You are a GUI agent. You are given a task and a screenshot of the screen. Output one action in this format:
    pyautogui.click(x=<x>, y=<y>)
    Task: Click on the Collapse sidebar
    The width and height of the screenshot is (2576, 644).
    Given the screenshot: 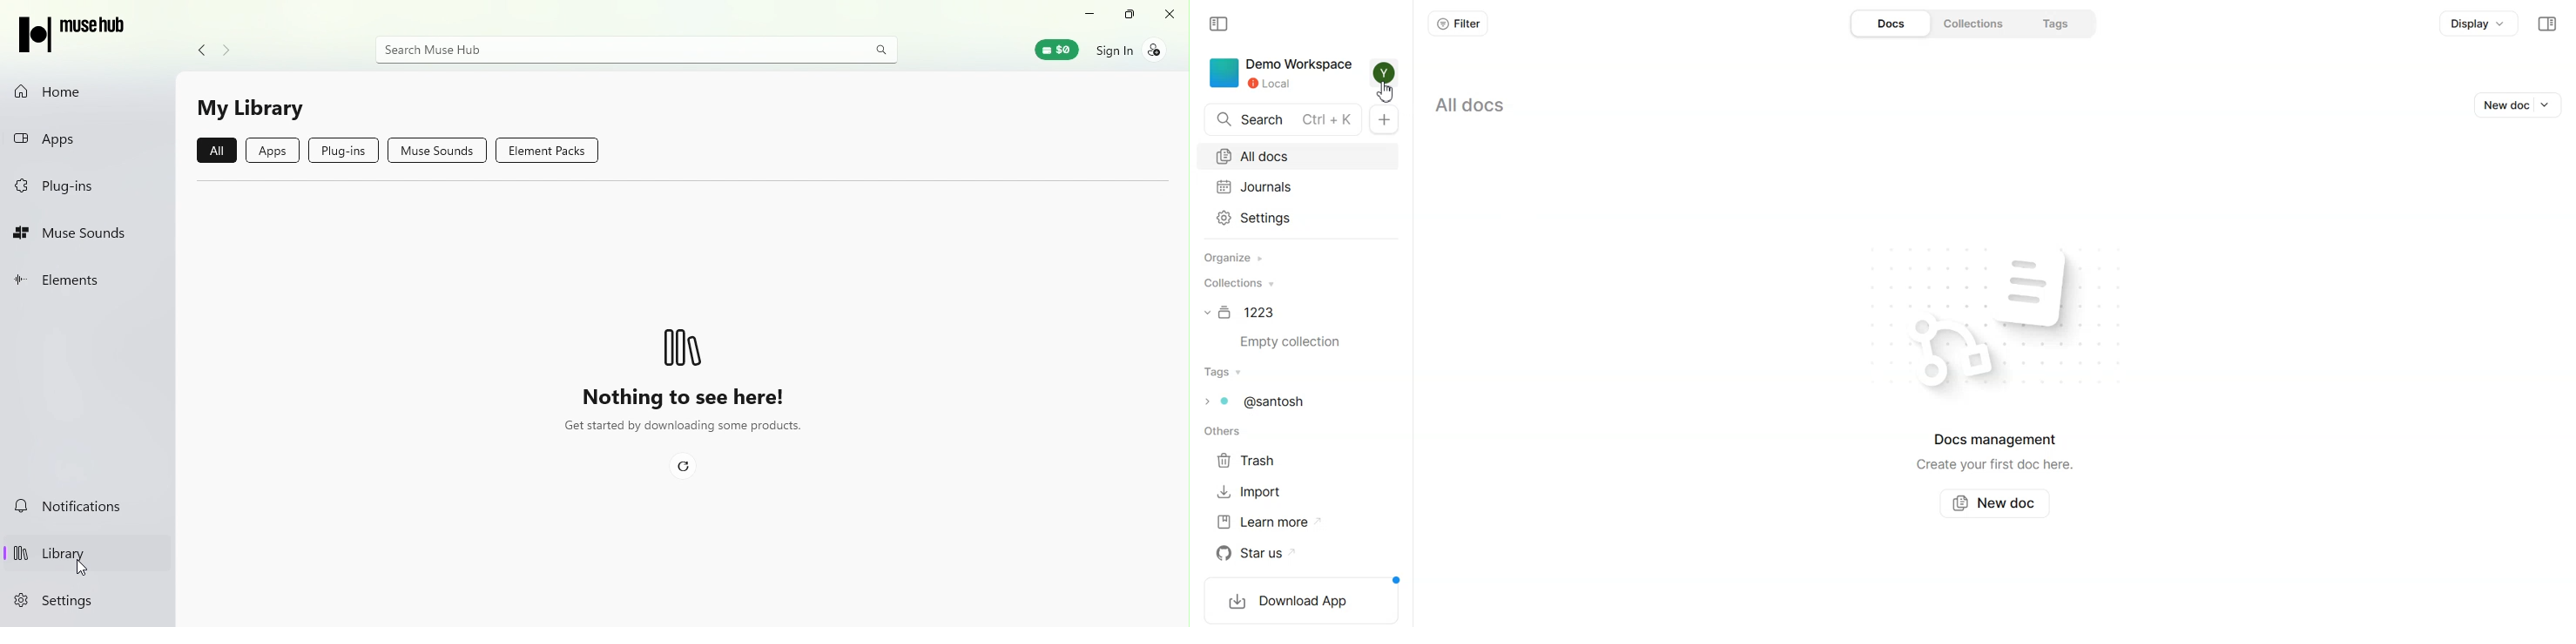 What is the action you would take?
    pyautogui.click(x=1220, y=25)
    